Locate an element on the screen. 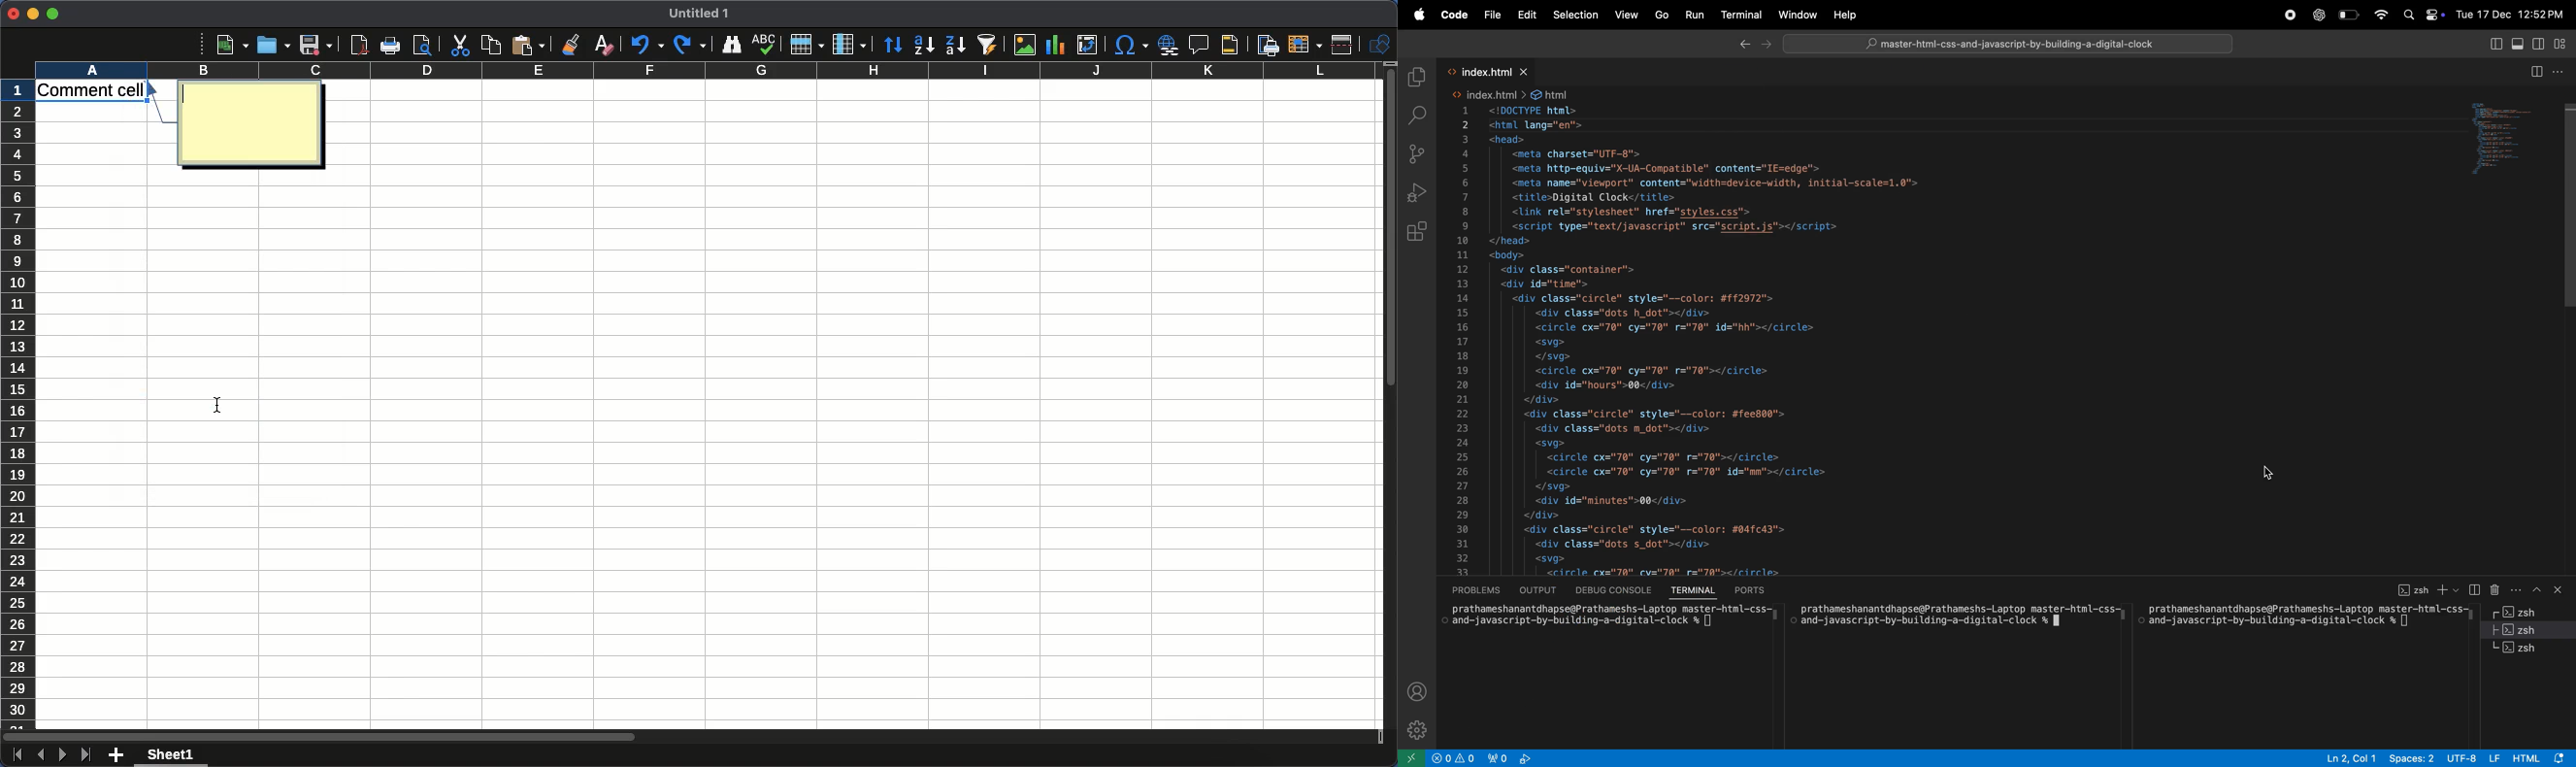 This screenshot has height=784, width=2576. Insert comment is located at coordinates (1198, 43).